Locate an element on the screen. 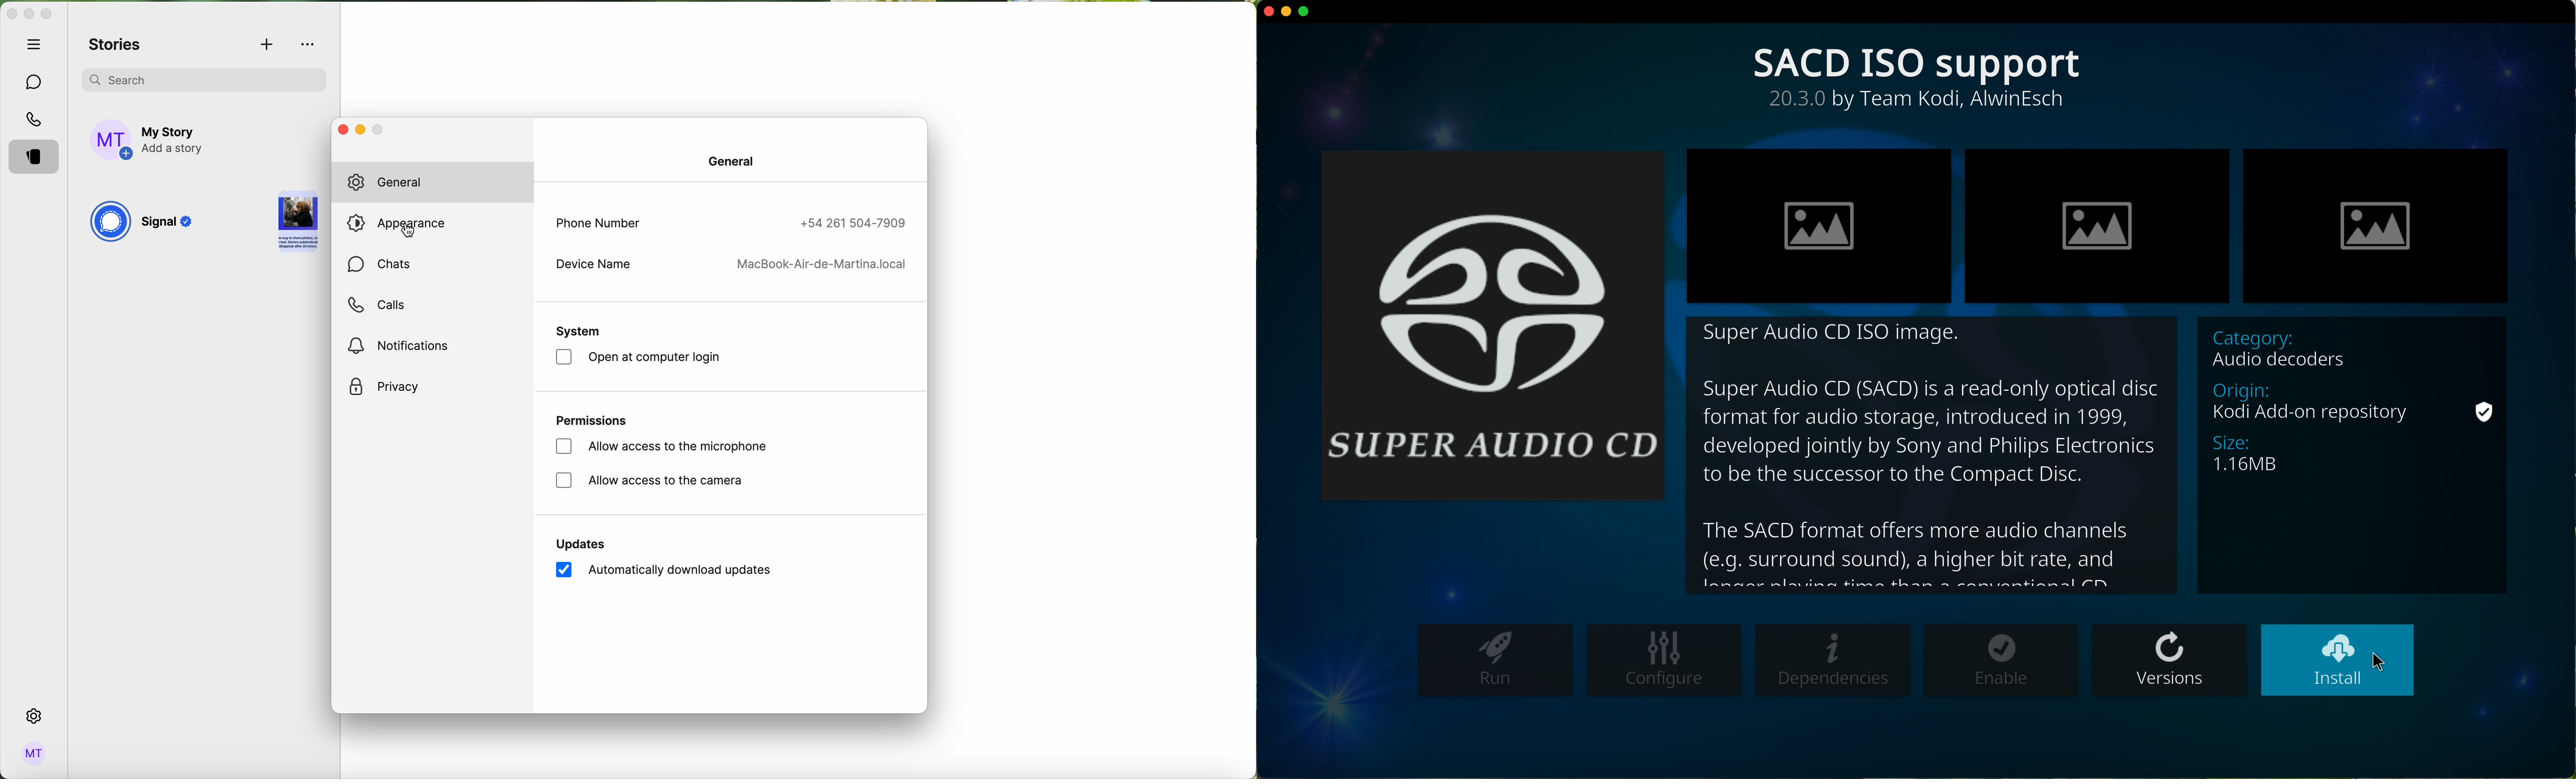  general is located at coordinates (732, 161).